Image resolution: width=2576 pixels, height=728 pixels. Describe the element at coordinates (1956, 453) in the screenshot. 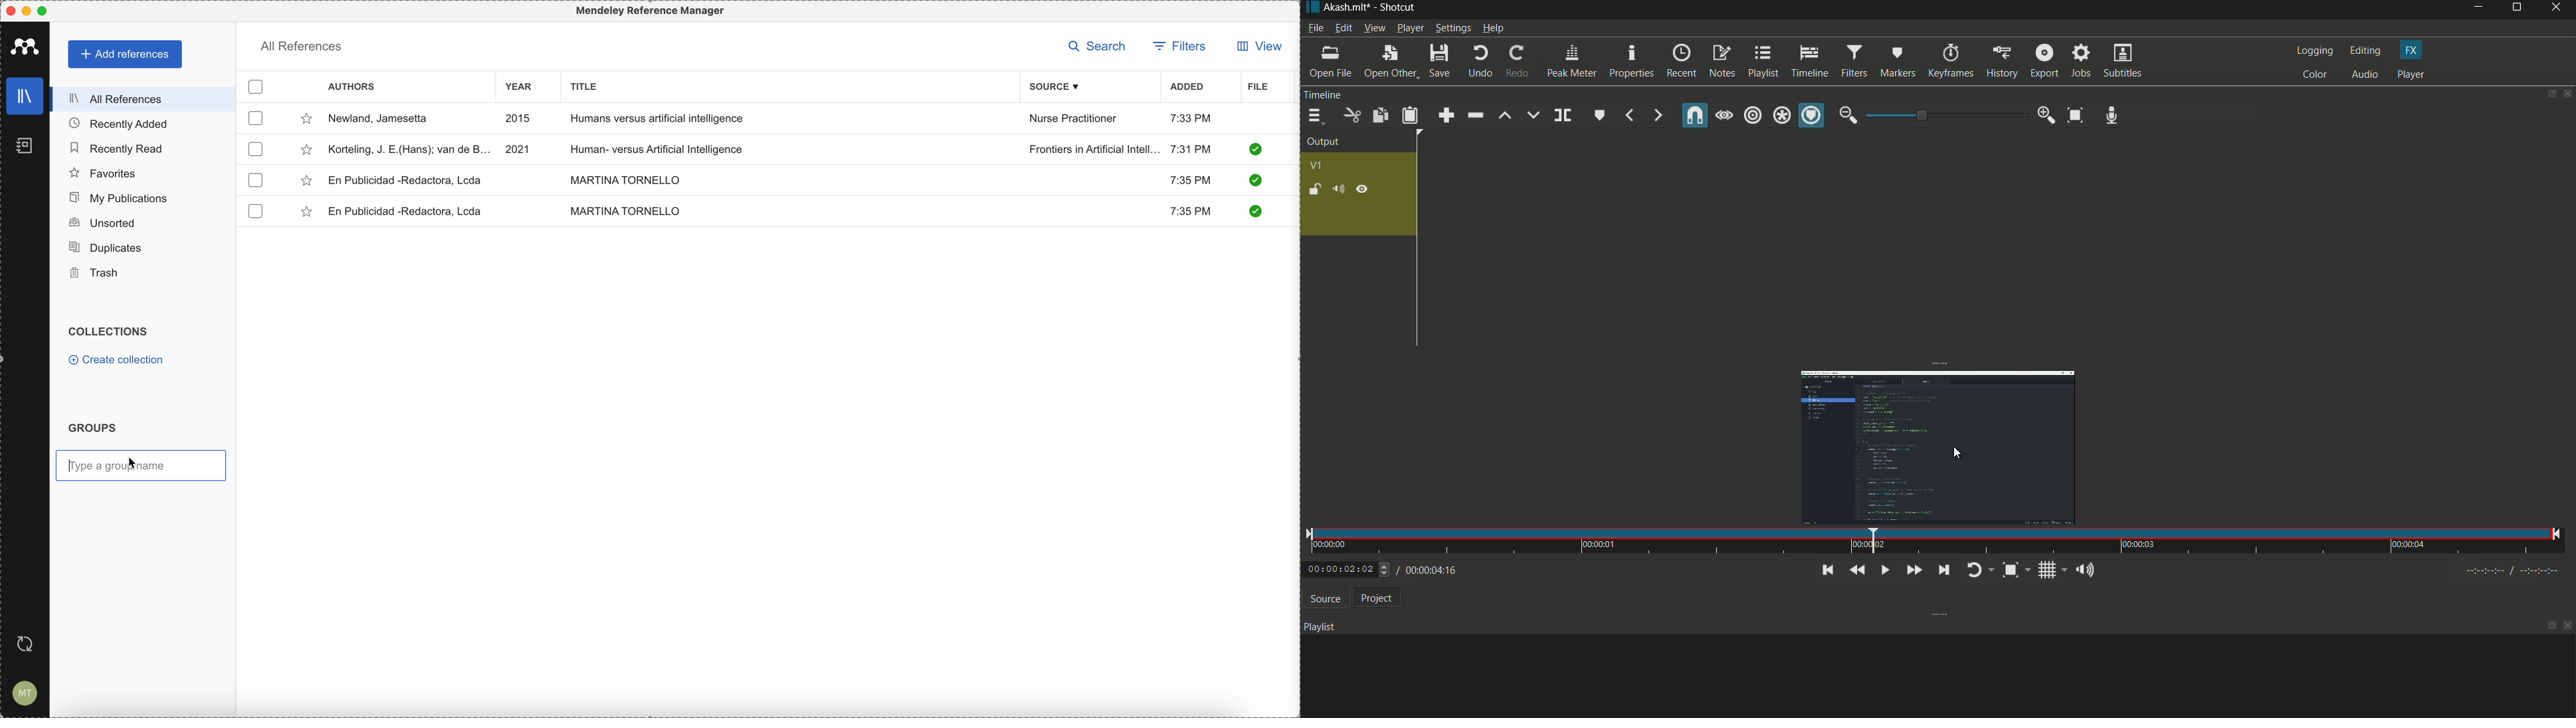

I see `cursor` at that location.